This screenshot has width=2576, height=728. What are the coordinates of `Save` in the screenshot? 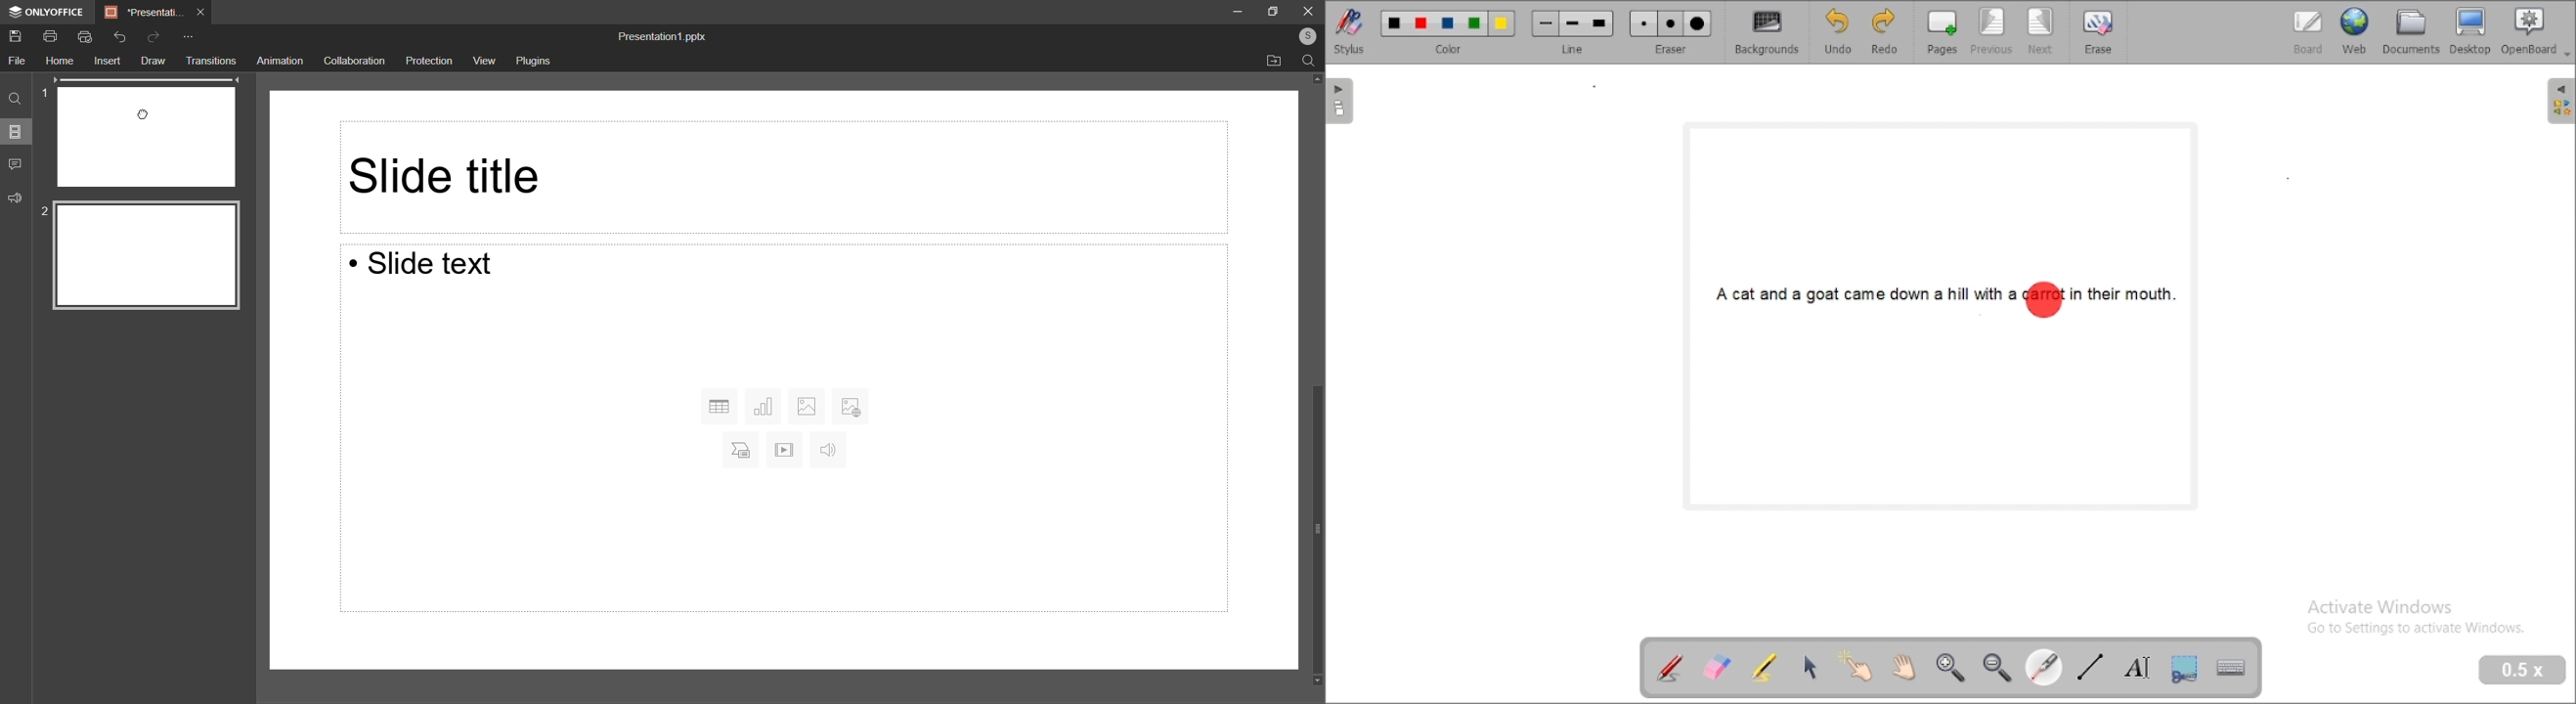 It's located at (19, 37).